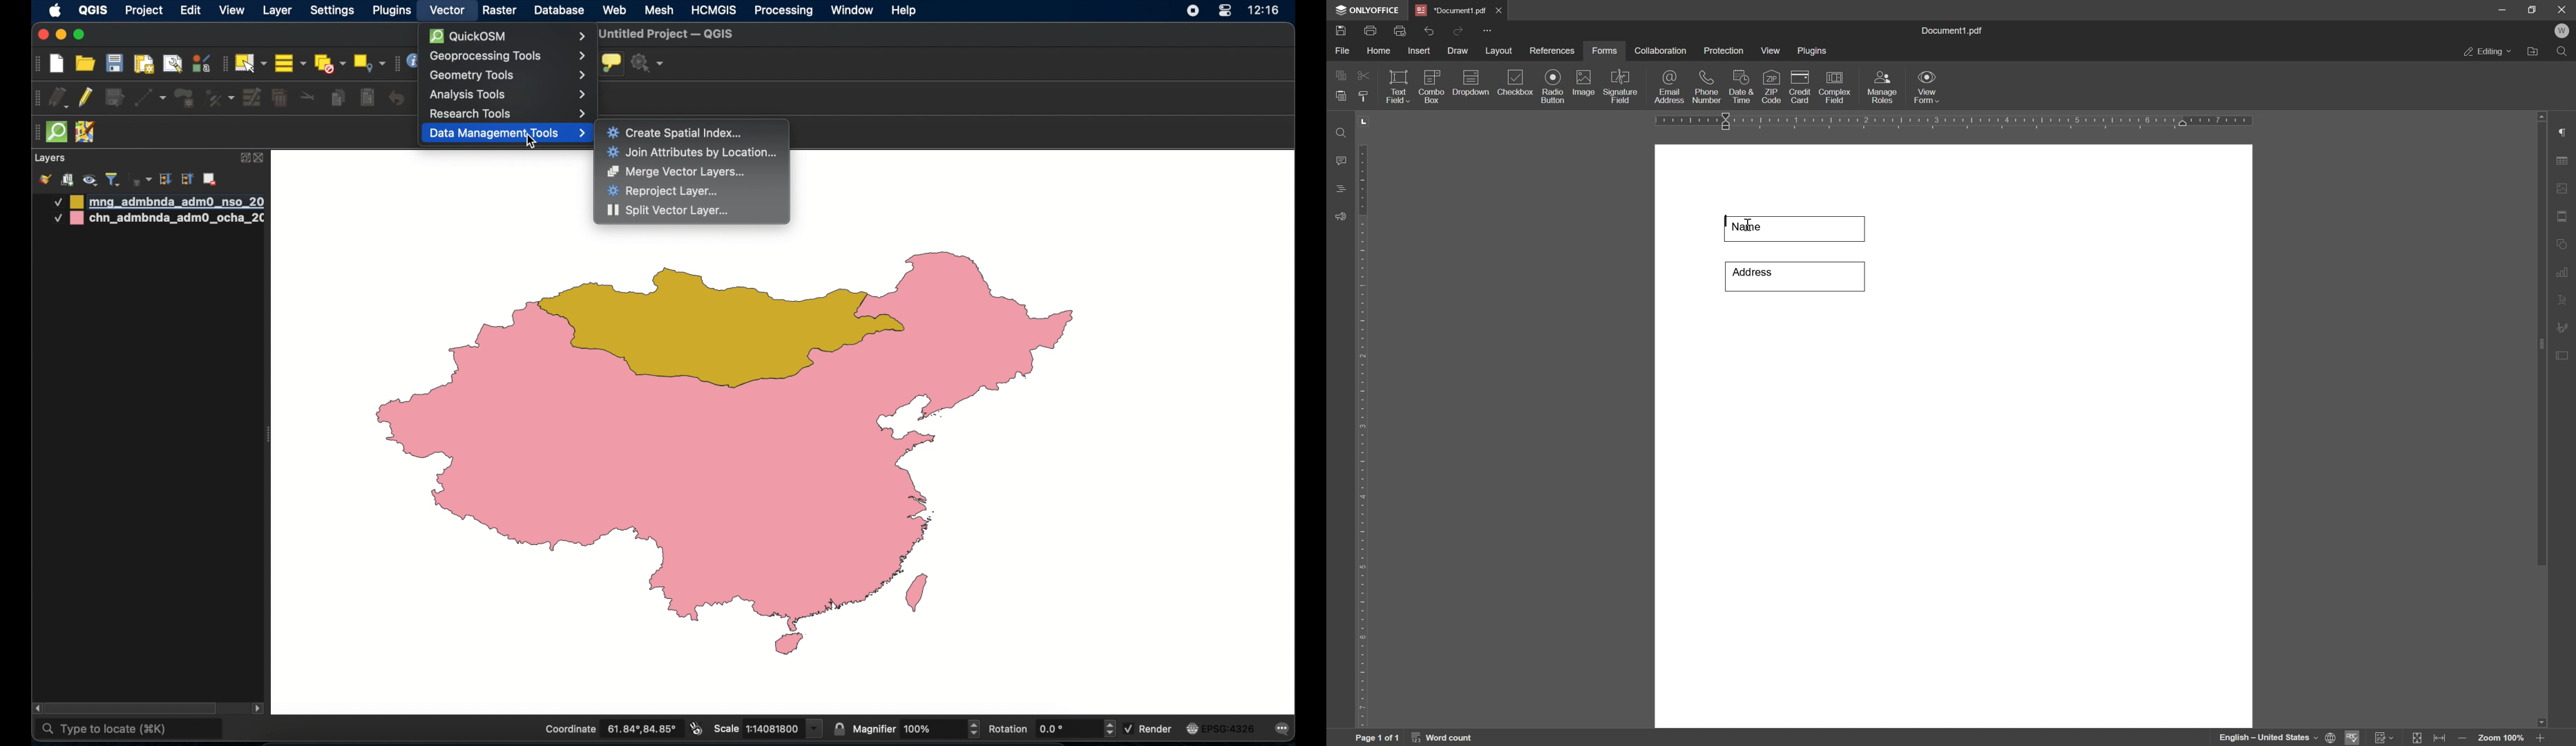 This screenshot has width=2576, height=756. Describe the element at coordinates (1959, 122) in the screenshot. I see `ruler` at that location.